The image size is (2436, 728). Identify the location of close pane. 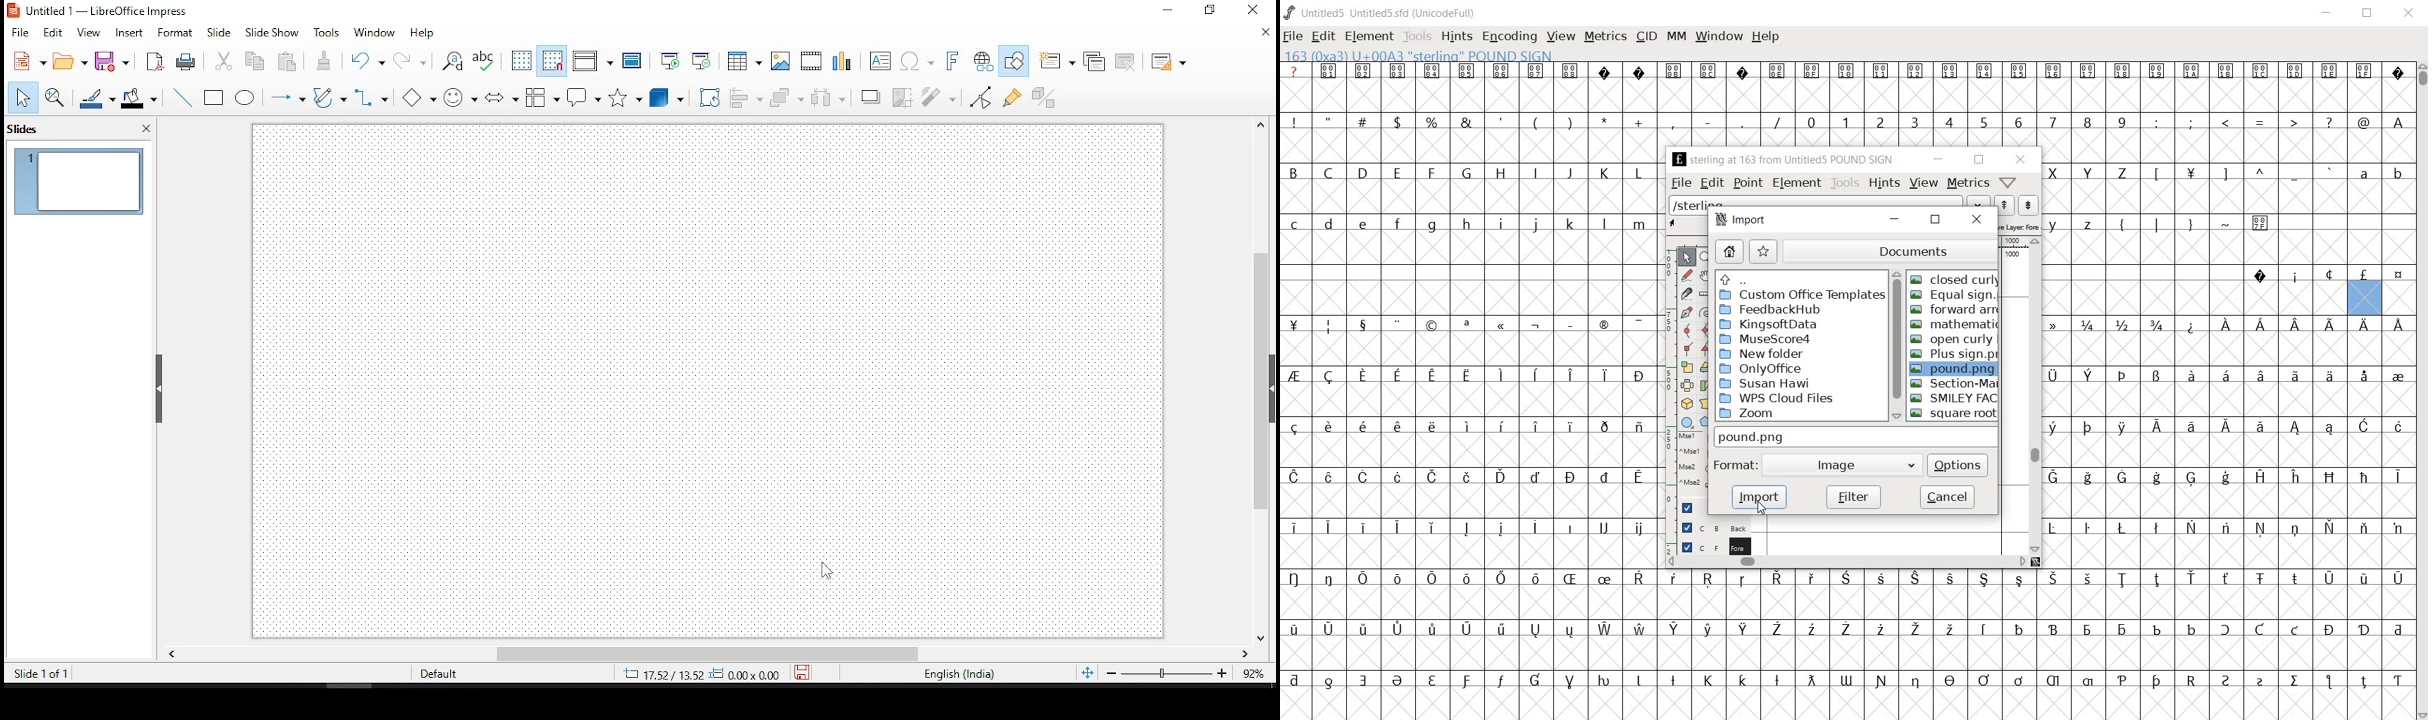
(146, 127).